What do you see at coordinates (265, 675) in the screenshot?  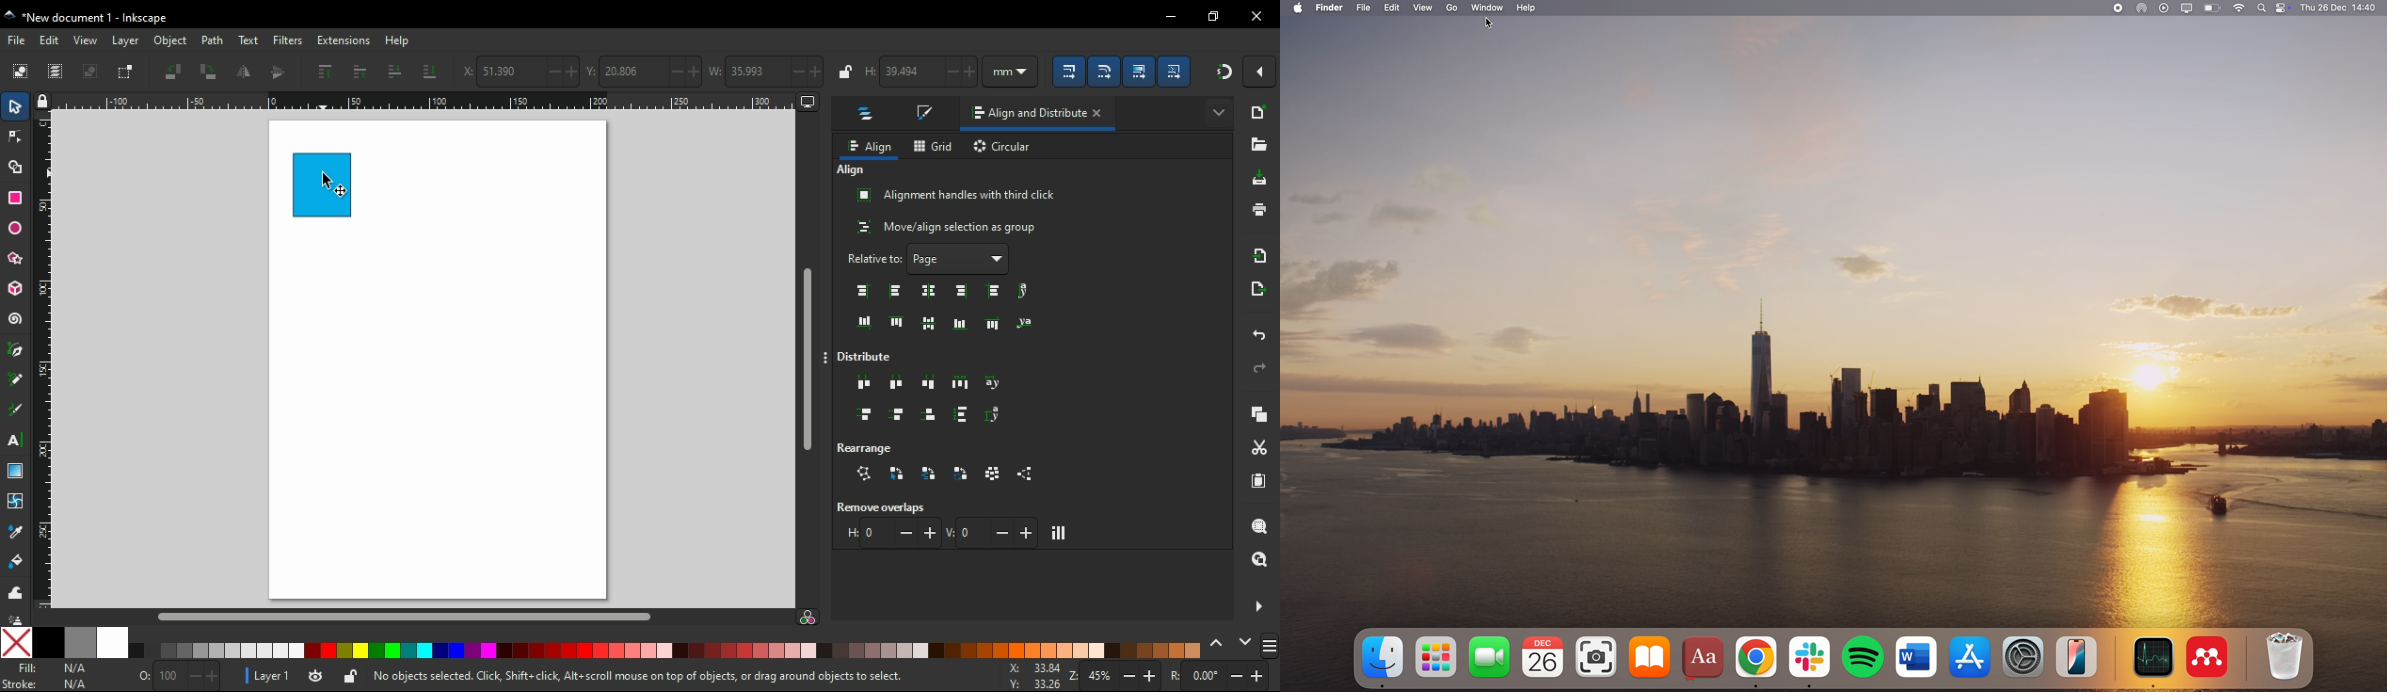 I see `layer` at bounding box center [265, 675].